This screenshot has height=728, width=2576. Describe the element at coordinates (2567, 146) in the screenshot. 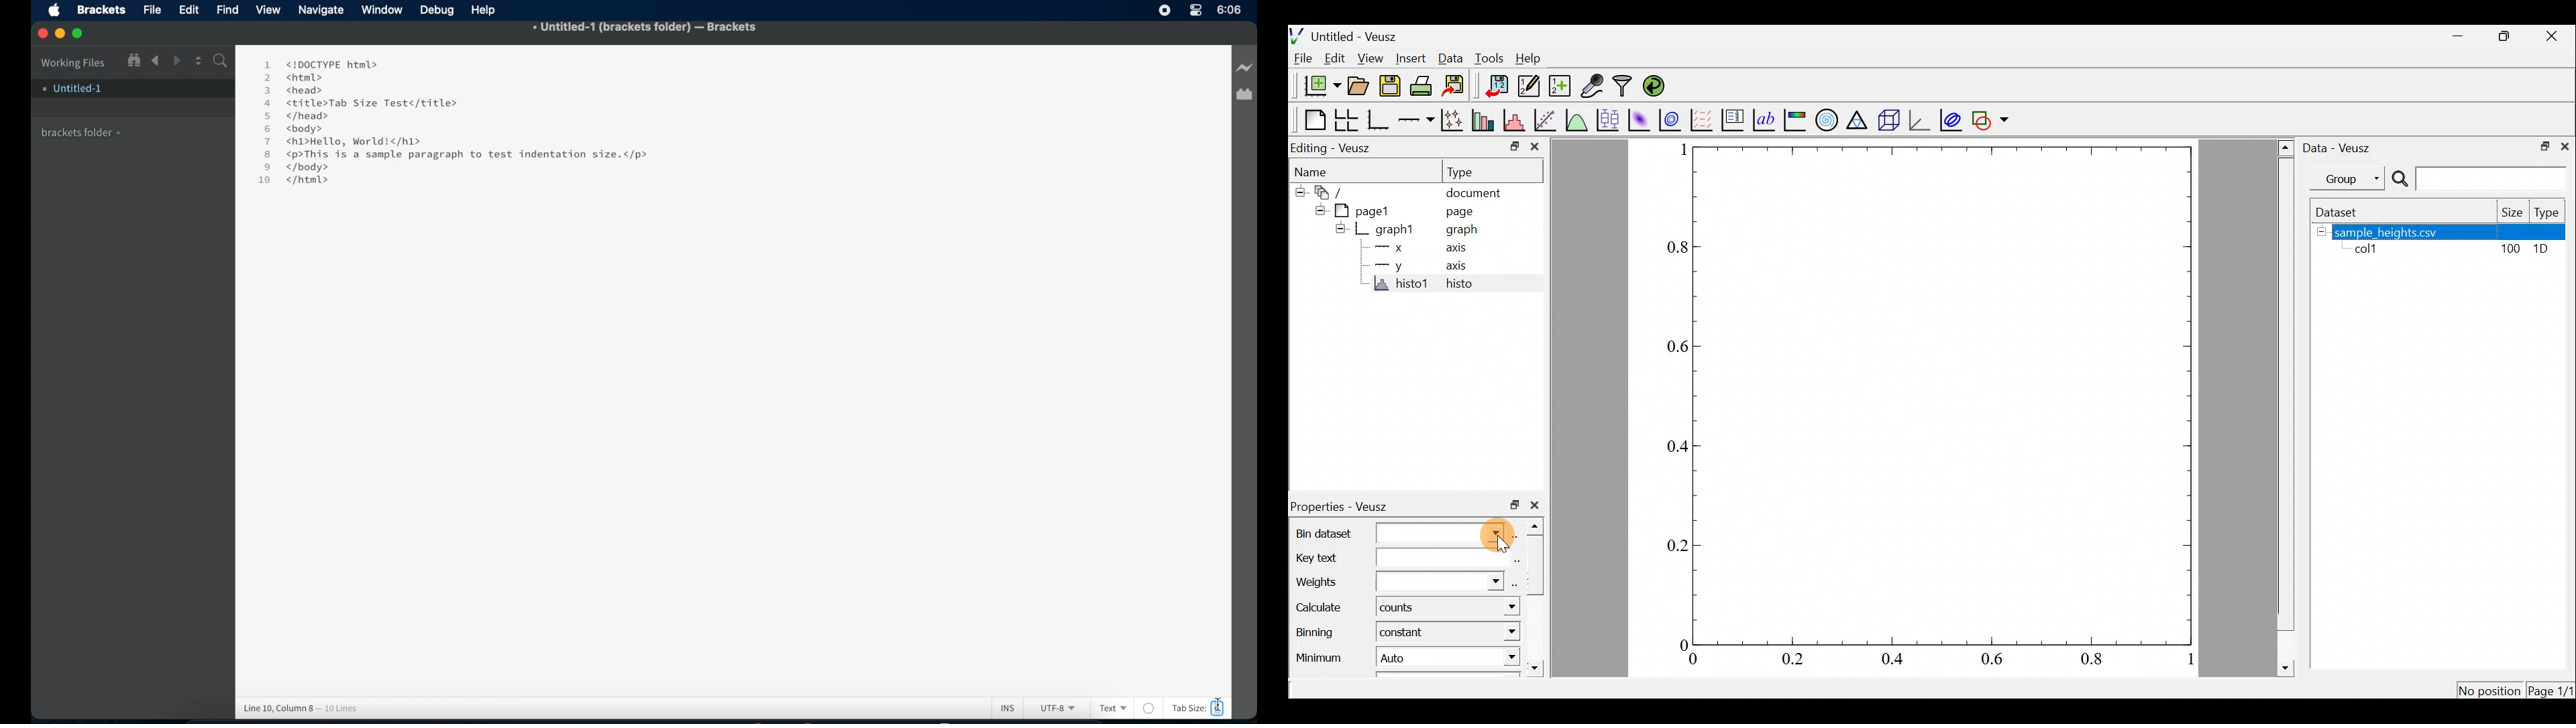

I see `close` at that location.